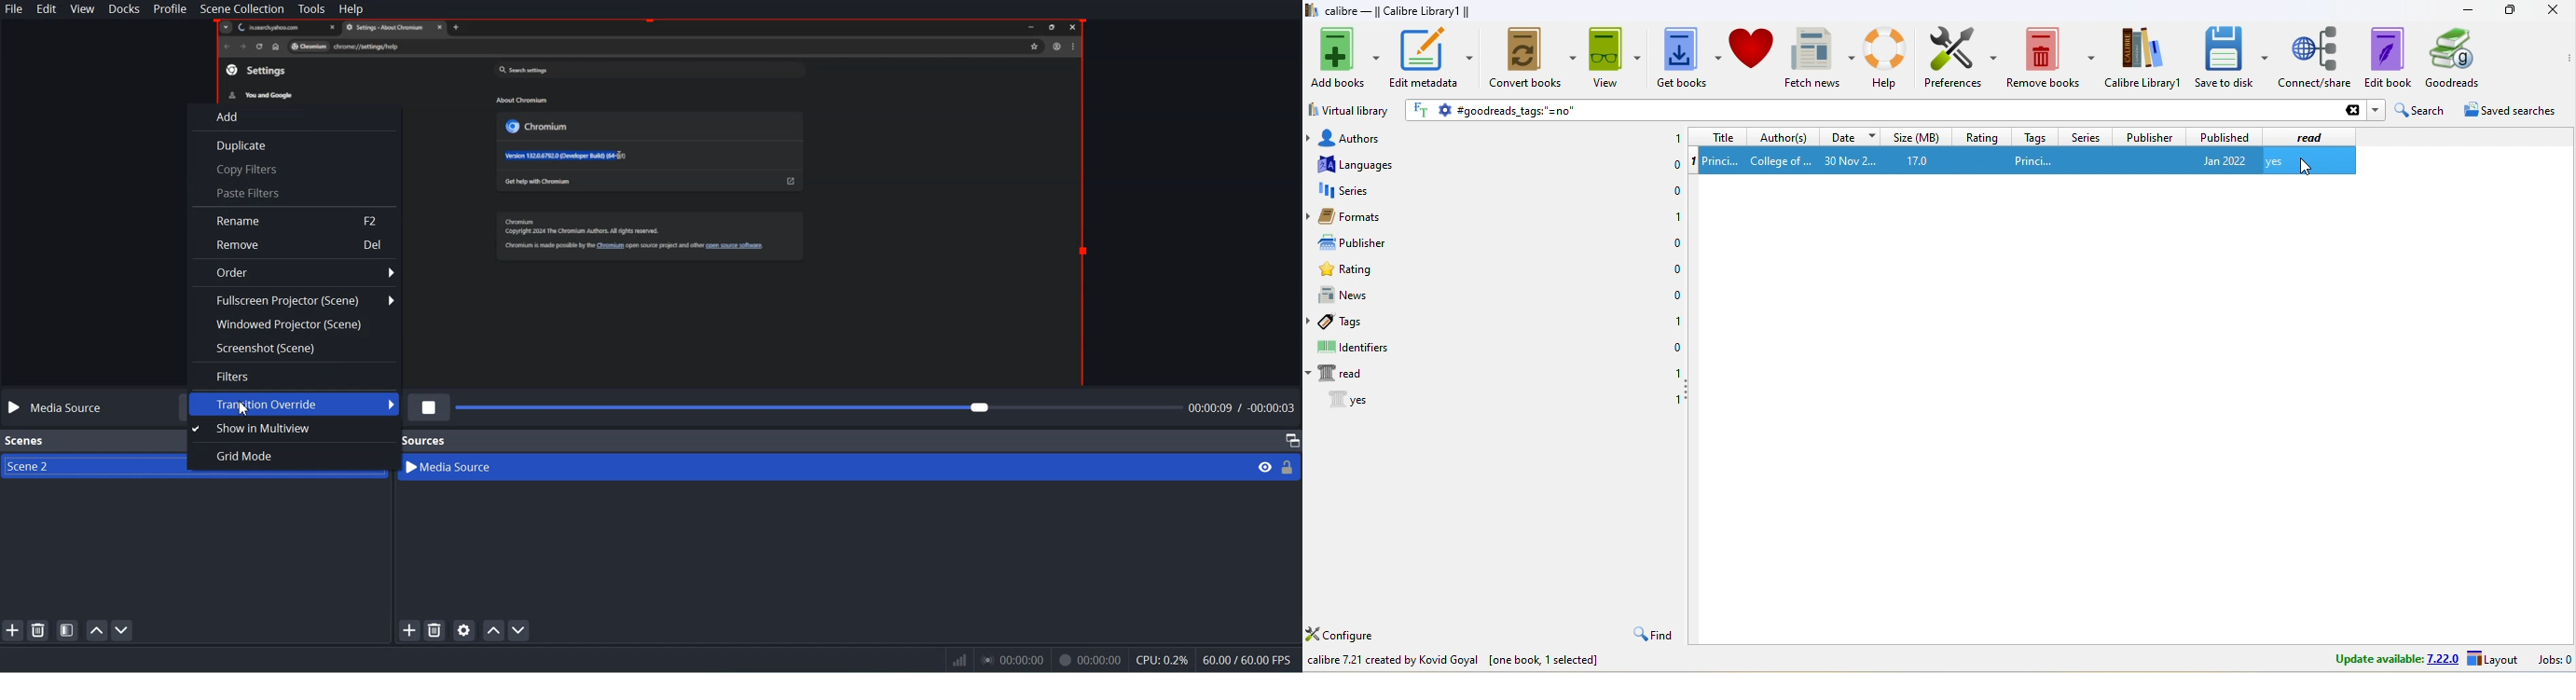 Image resolution: width=2576 pixels, height=700 pixels. Describe the element at coordinates (122, 631) in the screenshot. I see `Move Scene down` at that location.